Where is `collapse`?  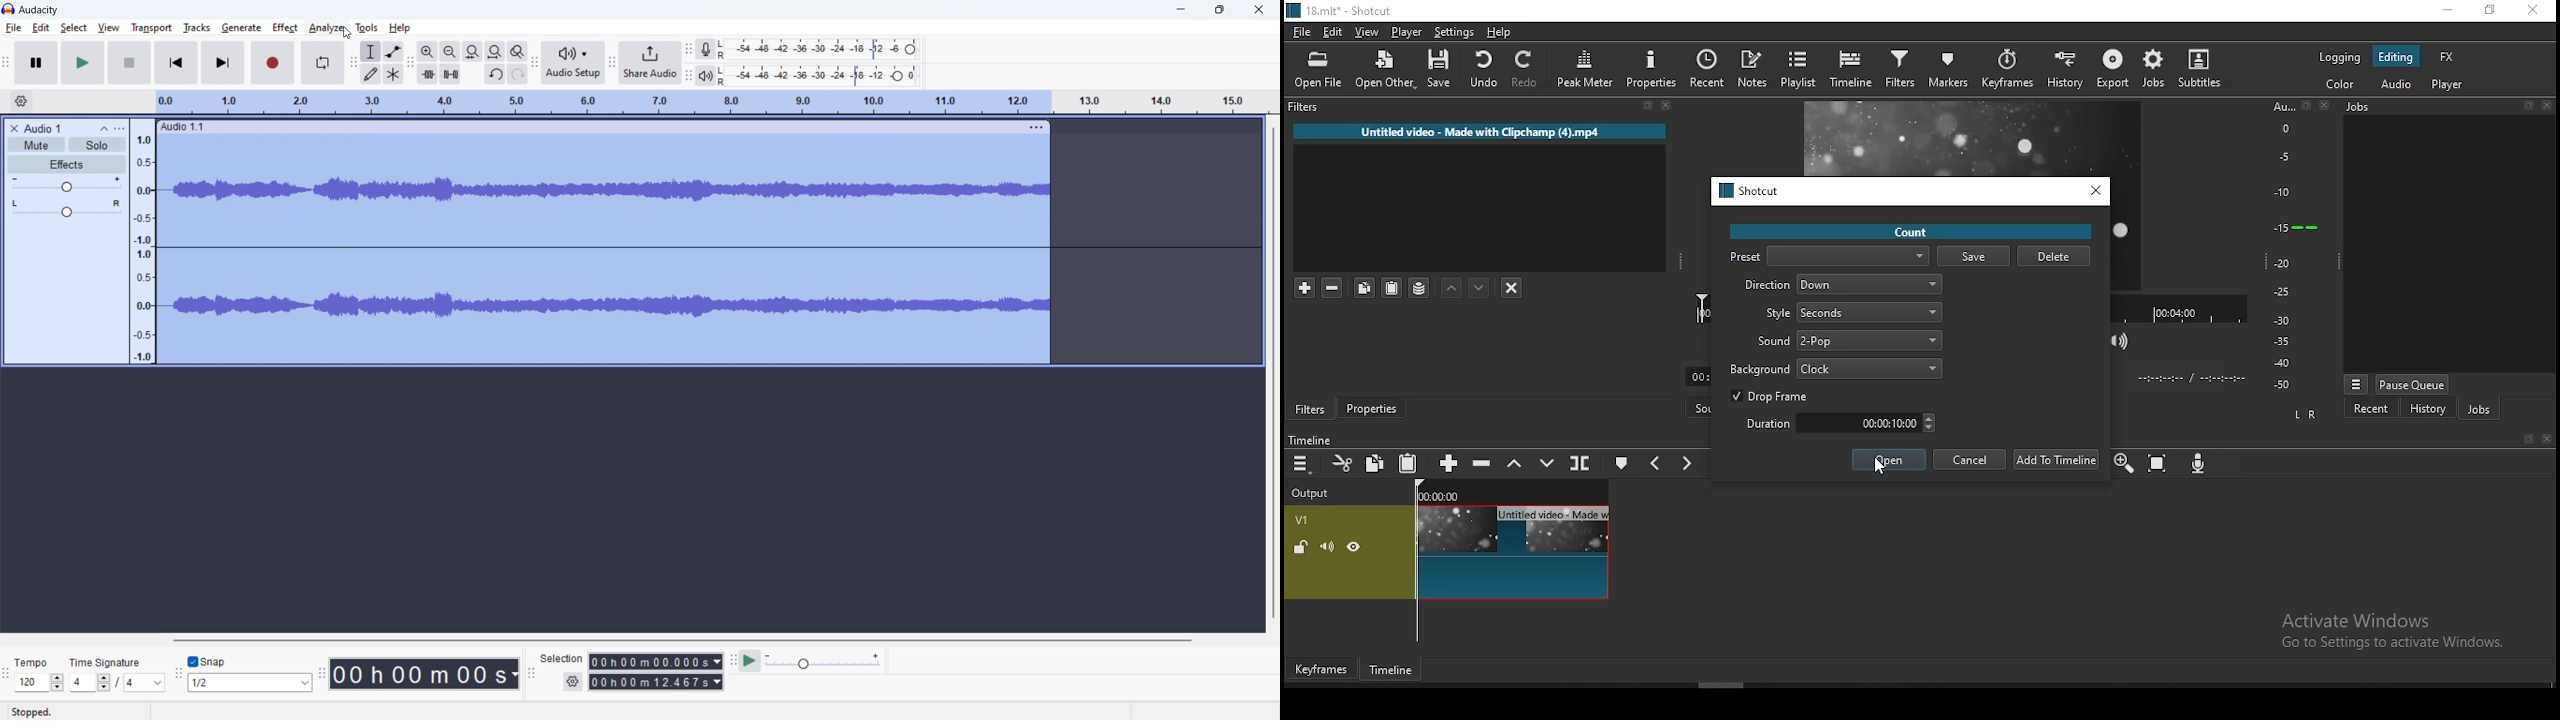
collapse is located at coordinates (102, 129).